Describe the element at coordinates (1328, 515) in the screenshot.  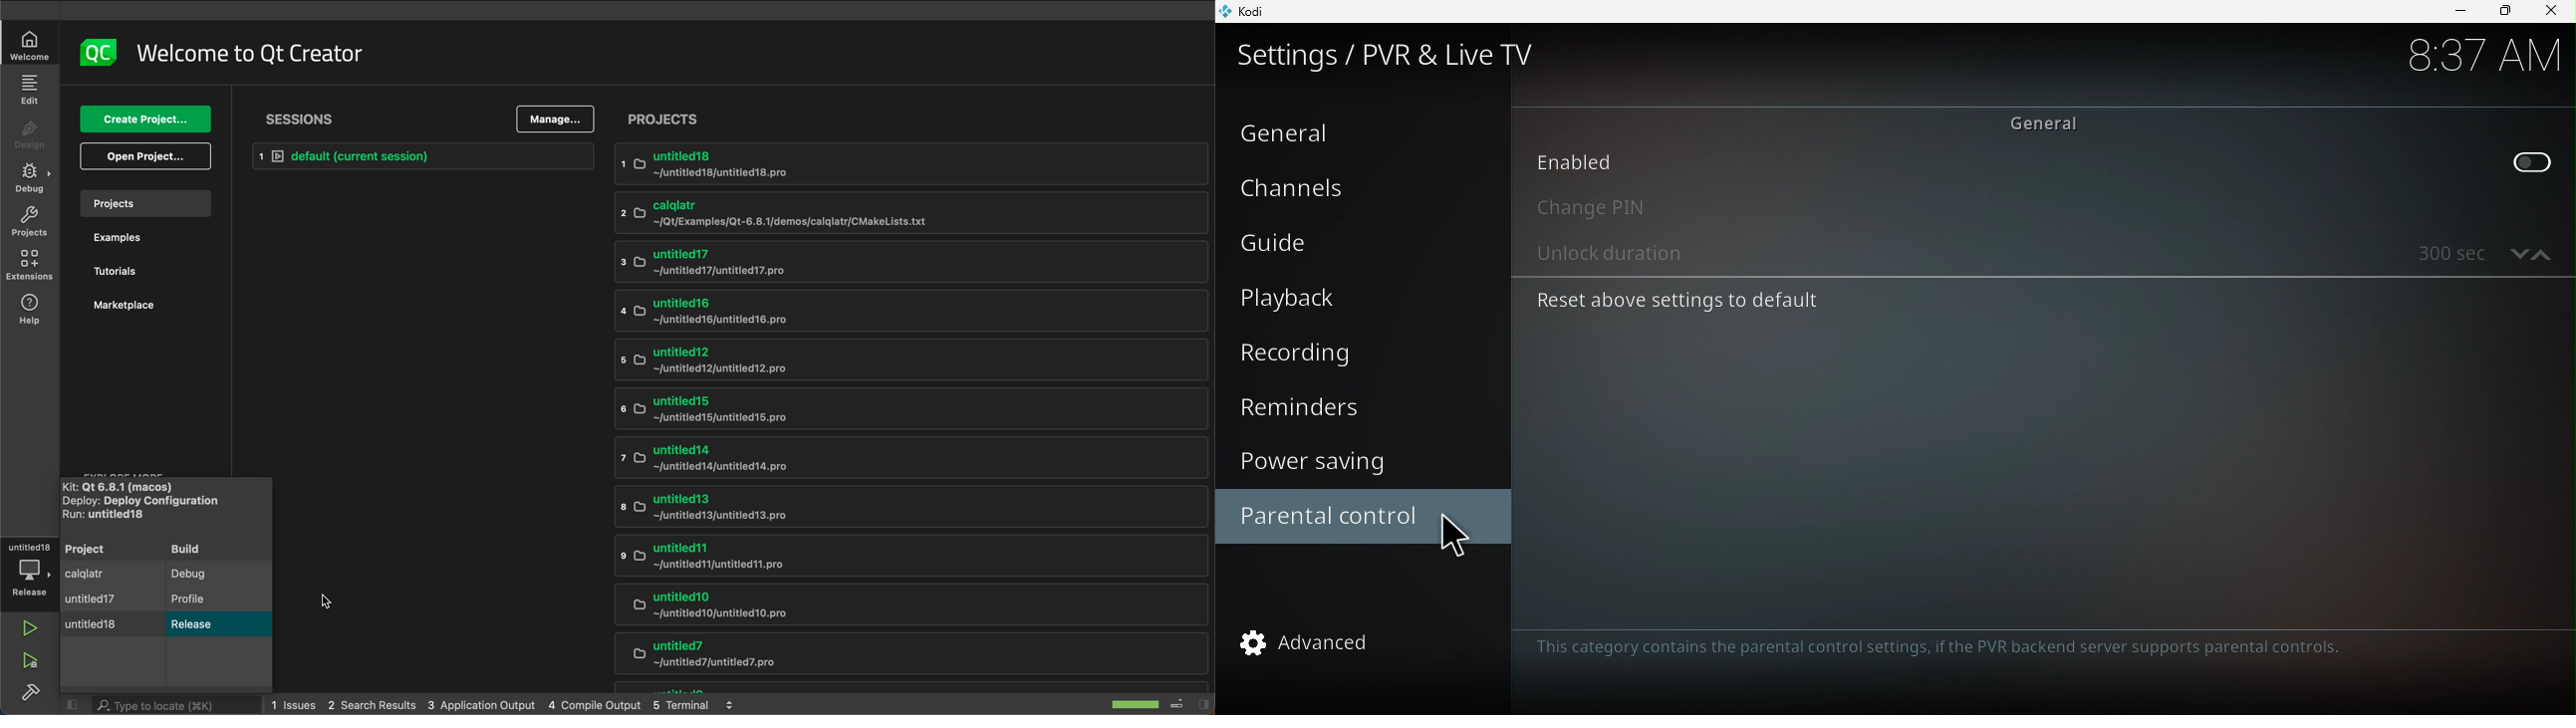
I see `Parental control` at that location.